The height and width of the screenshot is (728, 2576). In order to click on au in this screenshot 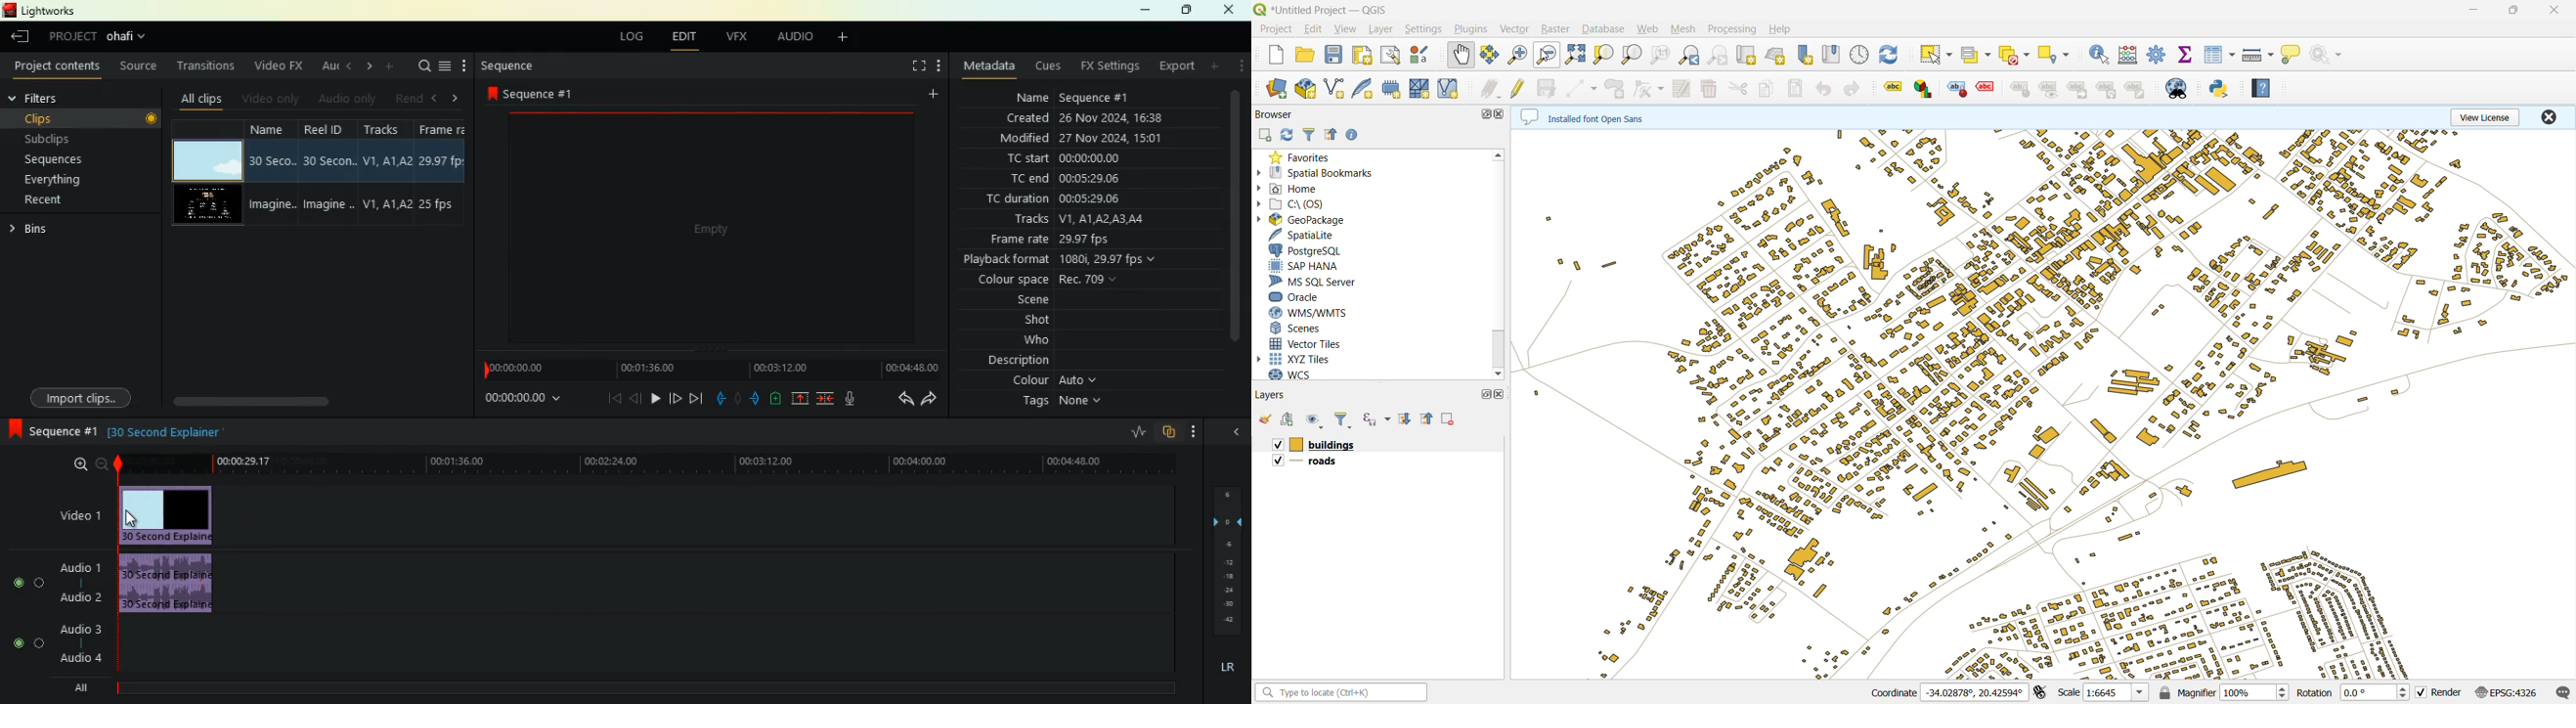, I will do `click(327, 66)`.